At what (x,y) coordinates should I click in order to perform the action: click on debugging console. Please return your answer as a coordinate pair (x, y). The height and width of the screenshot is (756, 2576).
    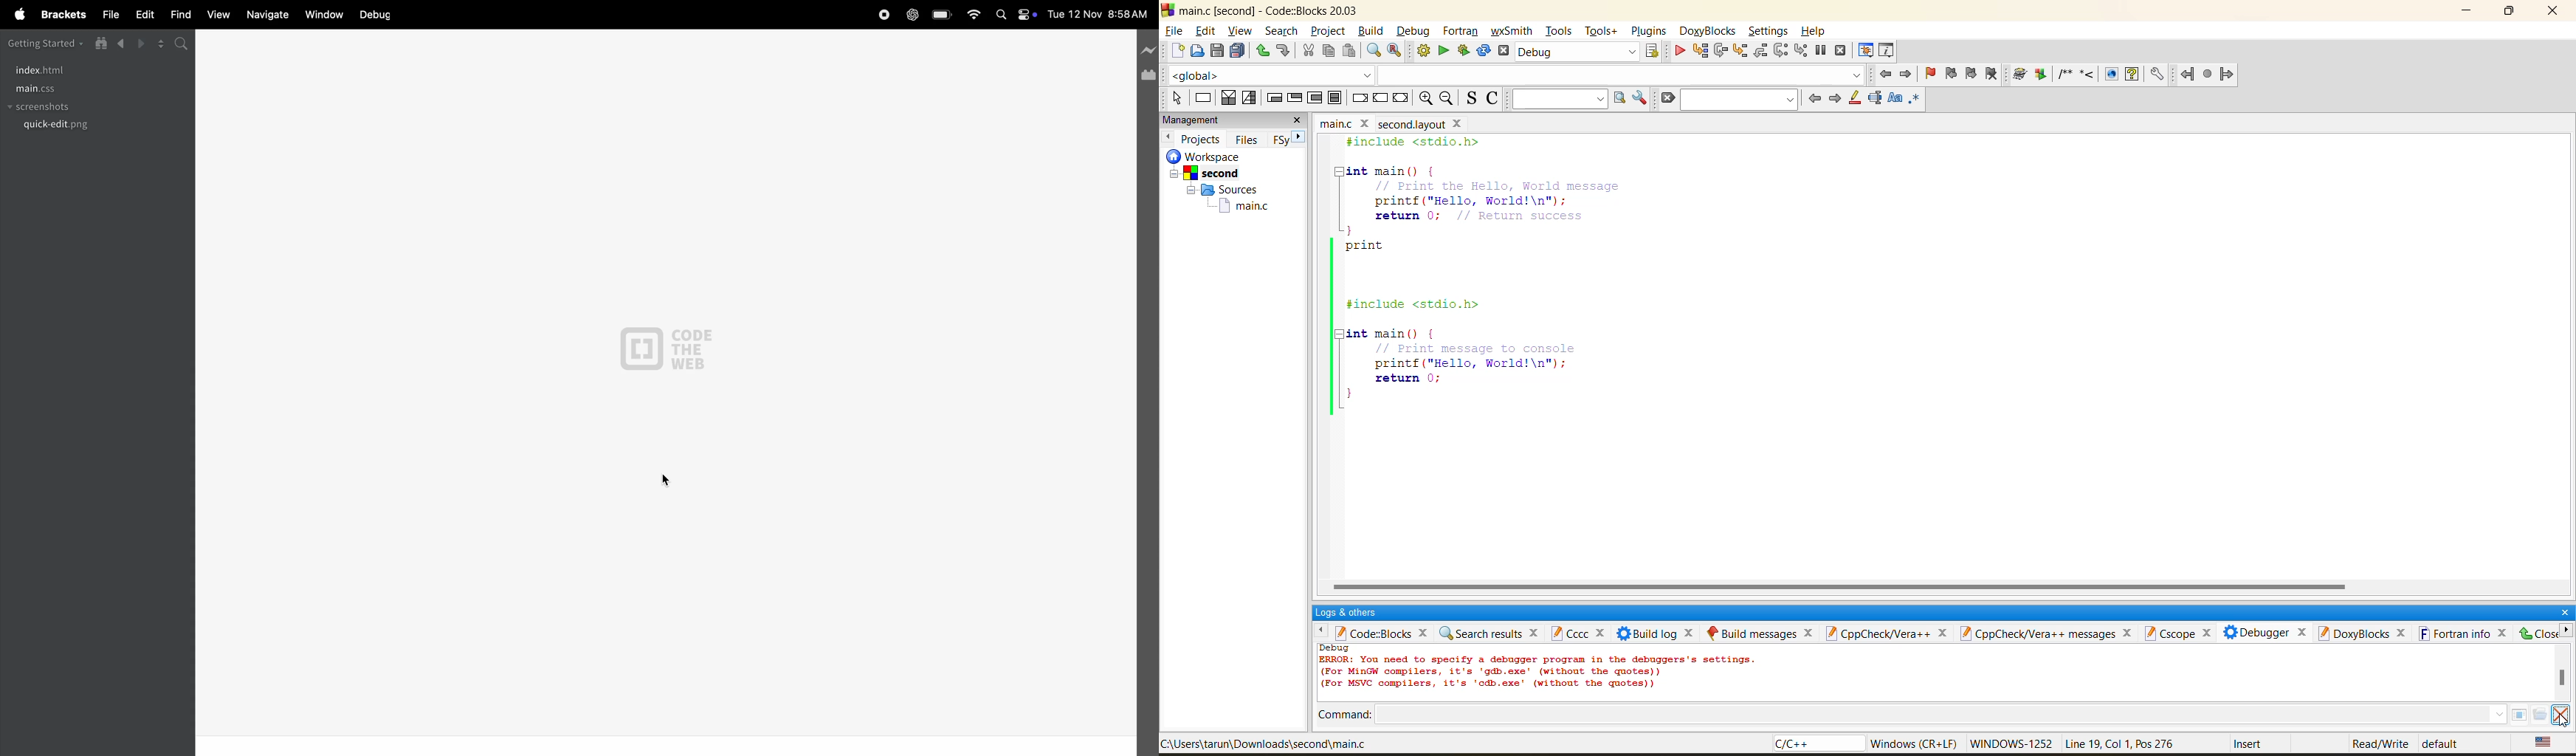
    Looking at the image, I should click on (1537, 673).